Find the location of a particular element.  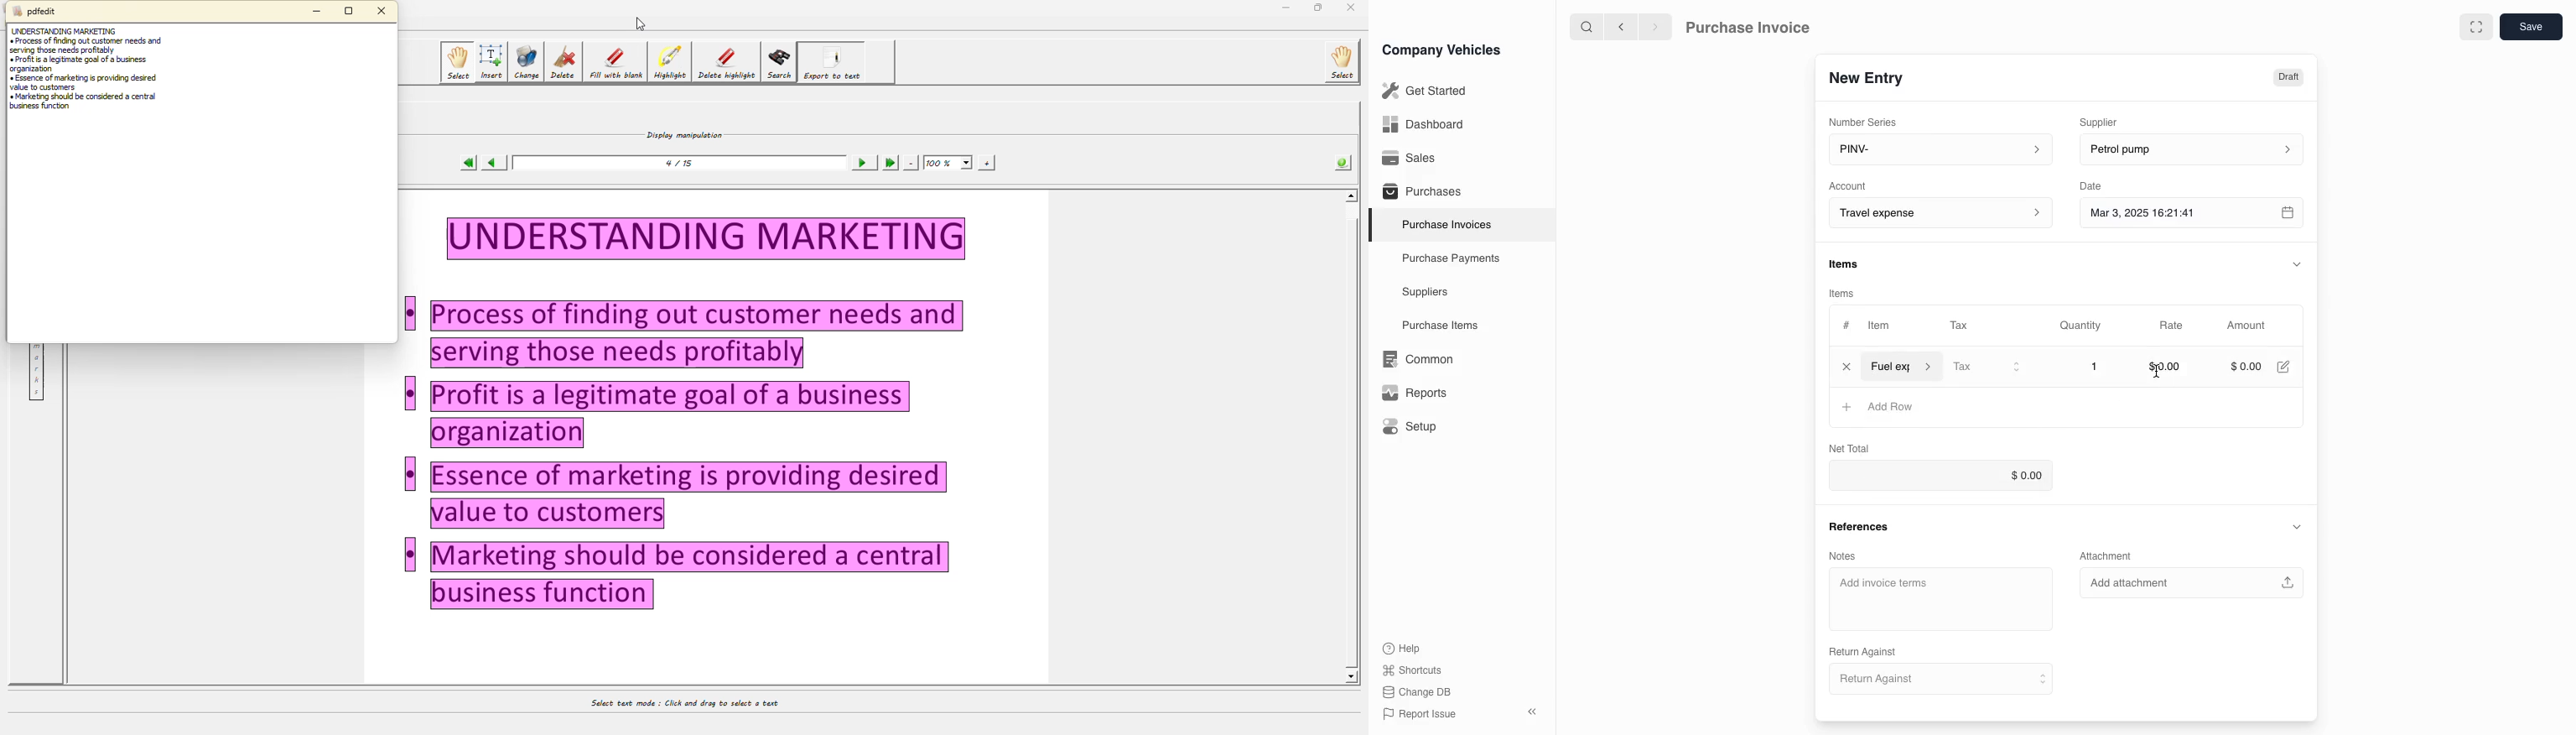

calender is located at coordinates (2289, 214).